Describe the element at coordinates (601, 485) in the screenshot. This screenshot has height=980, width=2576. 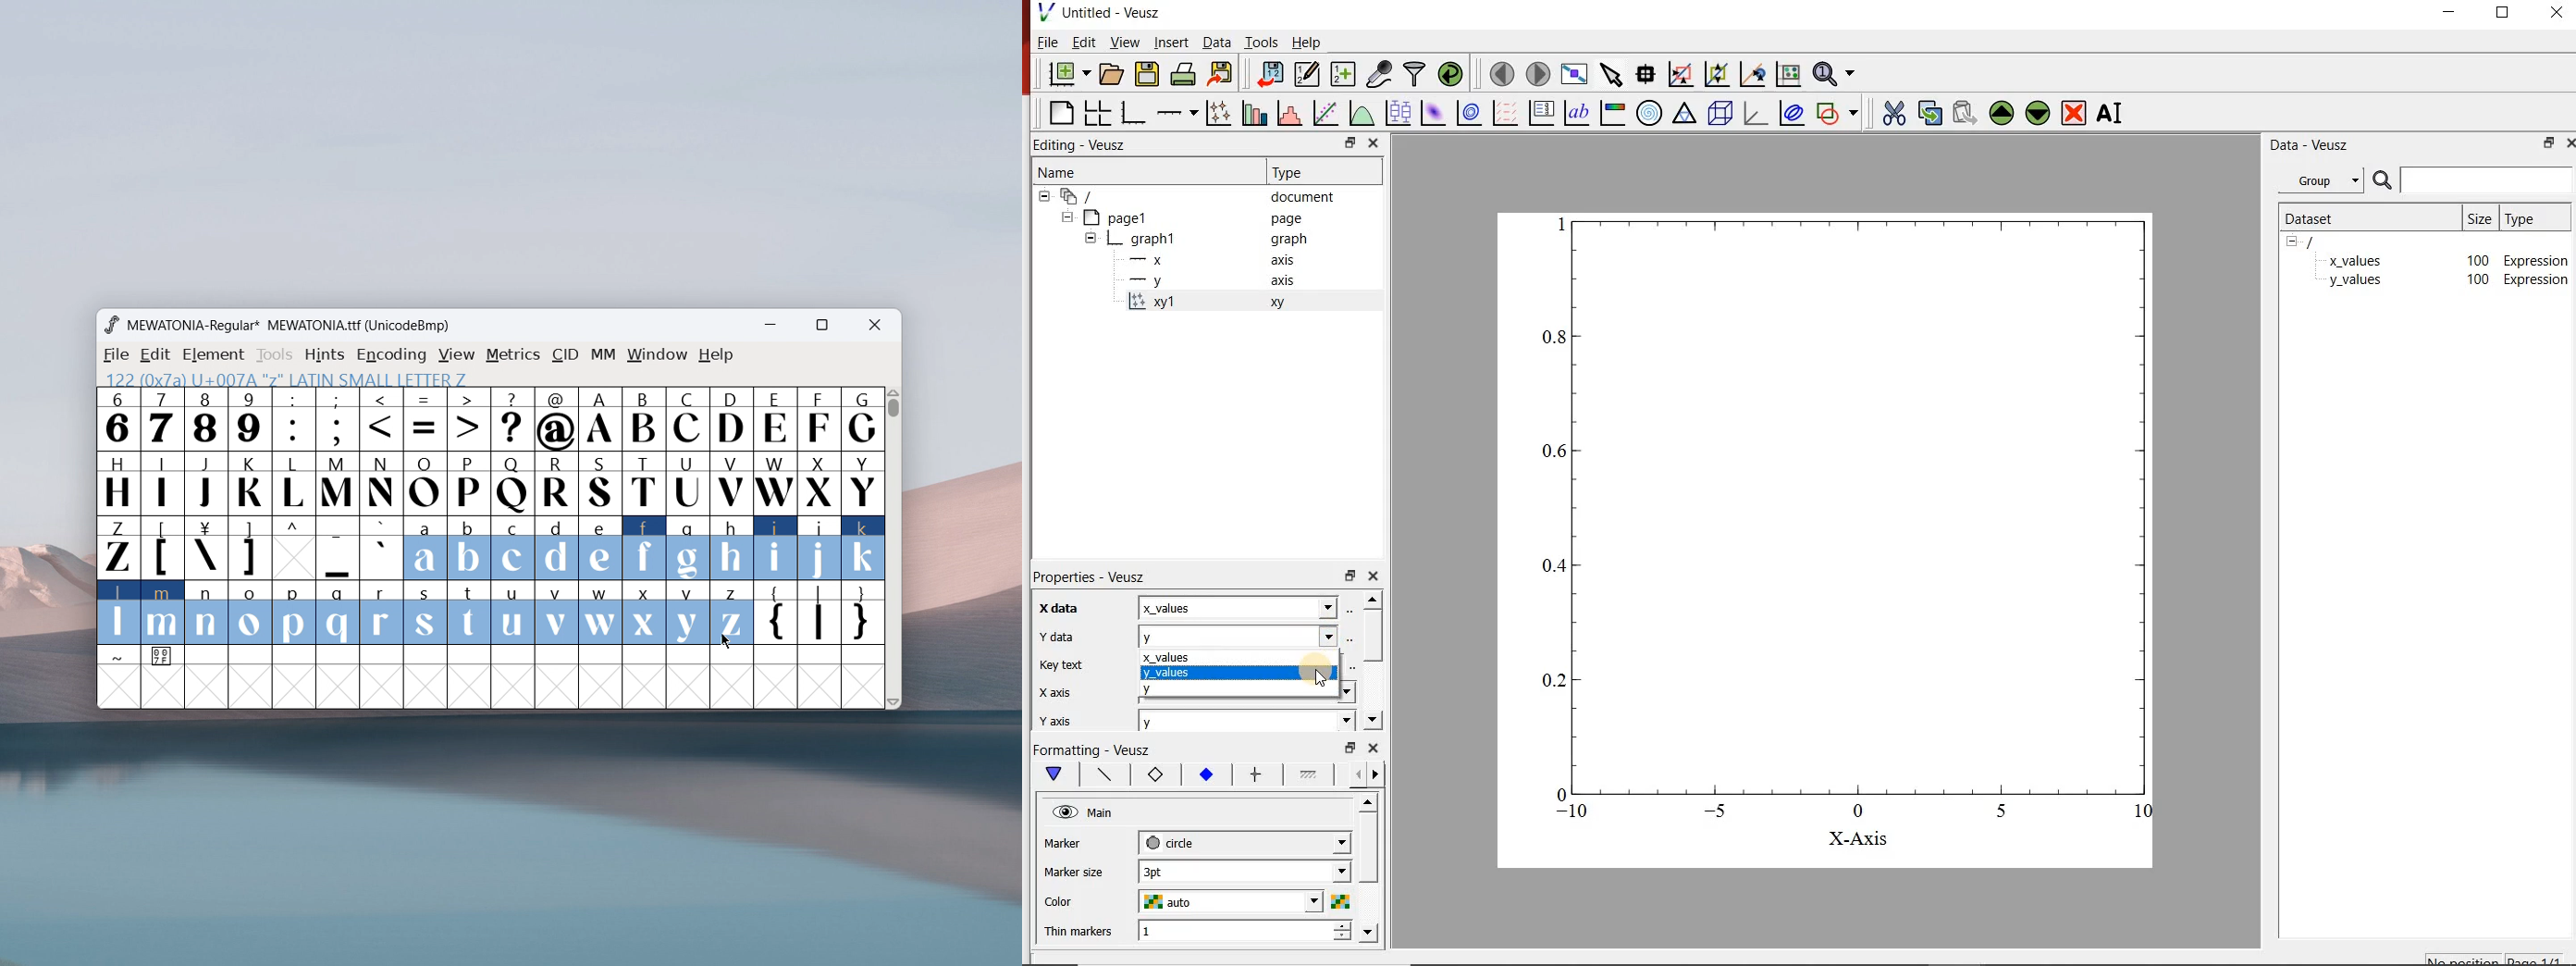
I see `S` at that location.